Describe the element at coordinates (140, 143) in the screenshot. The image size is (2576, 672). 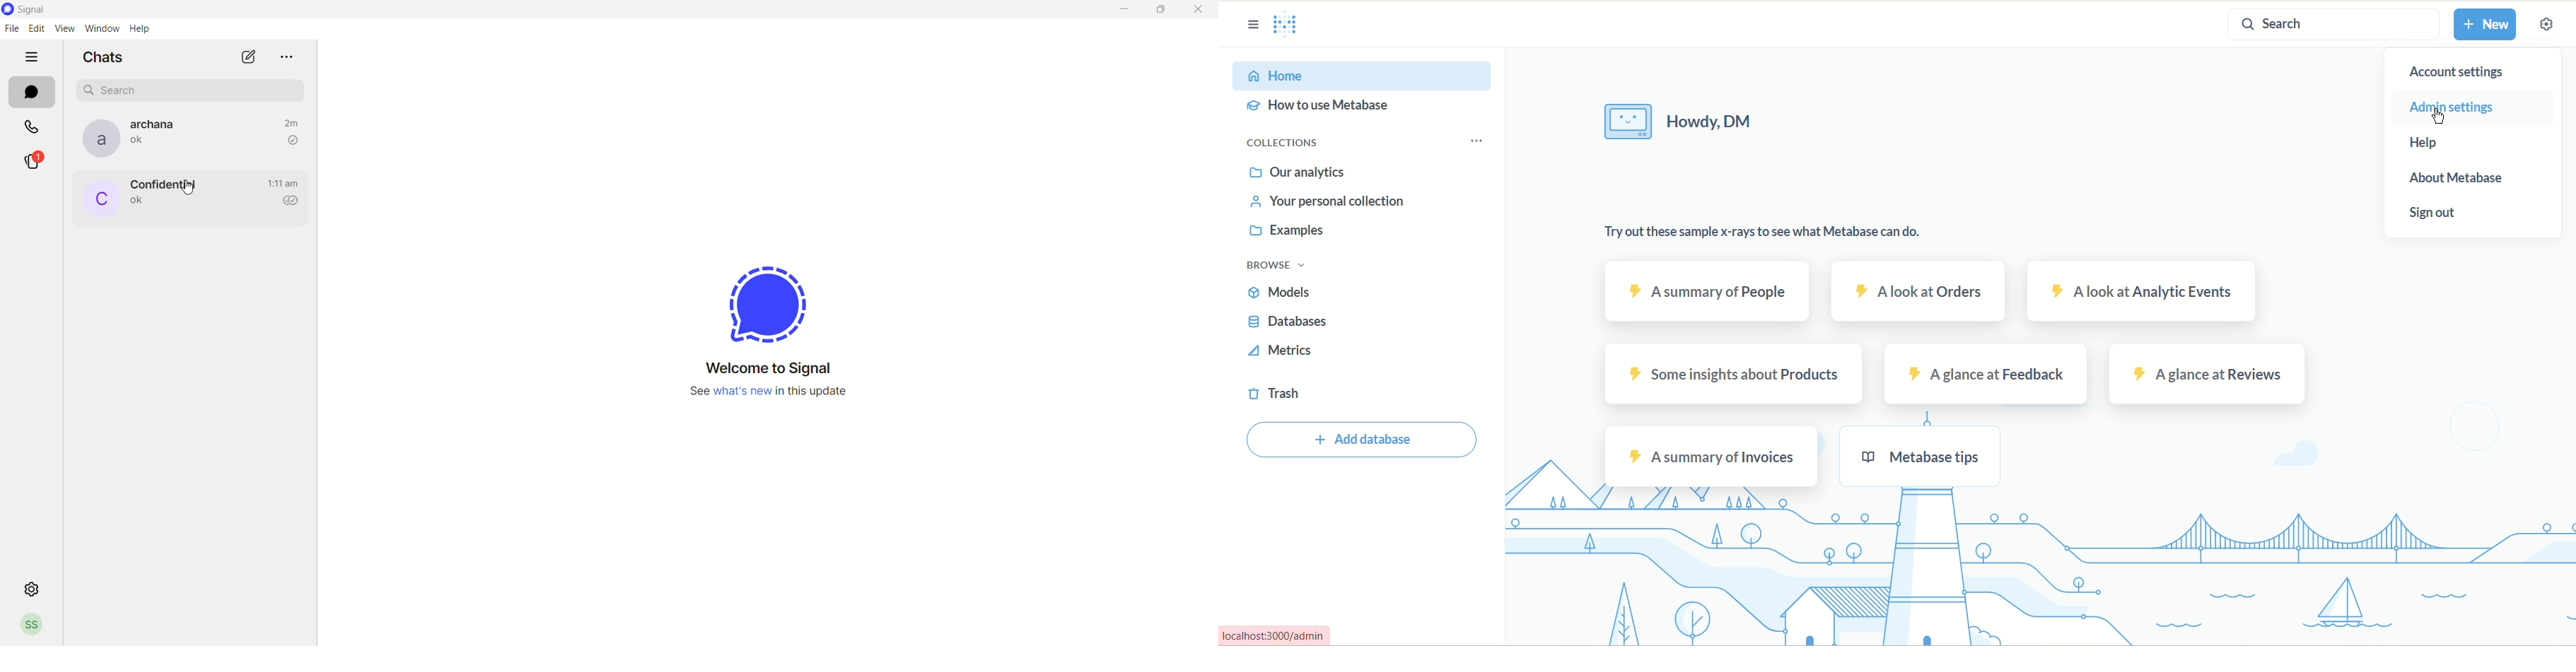
I see `last message` at that location.